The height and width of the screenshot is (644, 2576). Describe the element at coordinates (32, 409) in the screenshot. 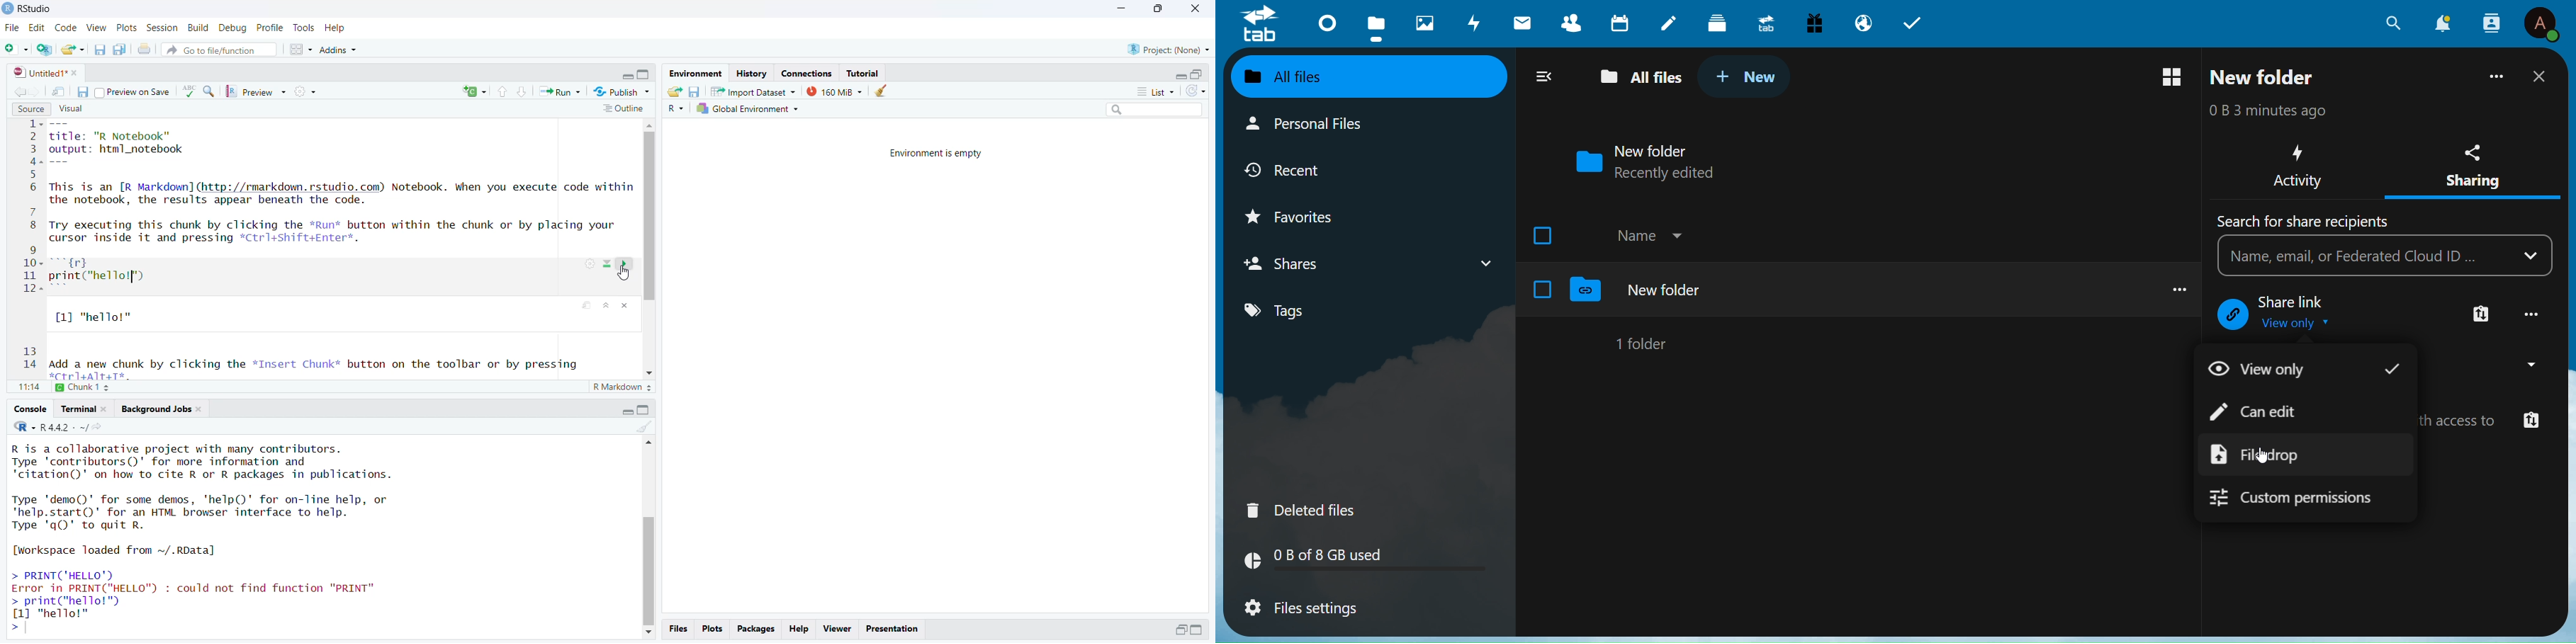

I see `console` at that location.